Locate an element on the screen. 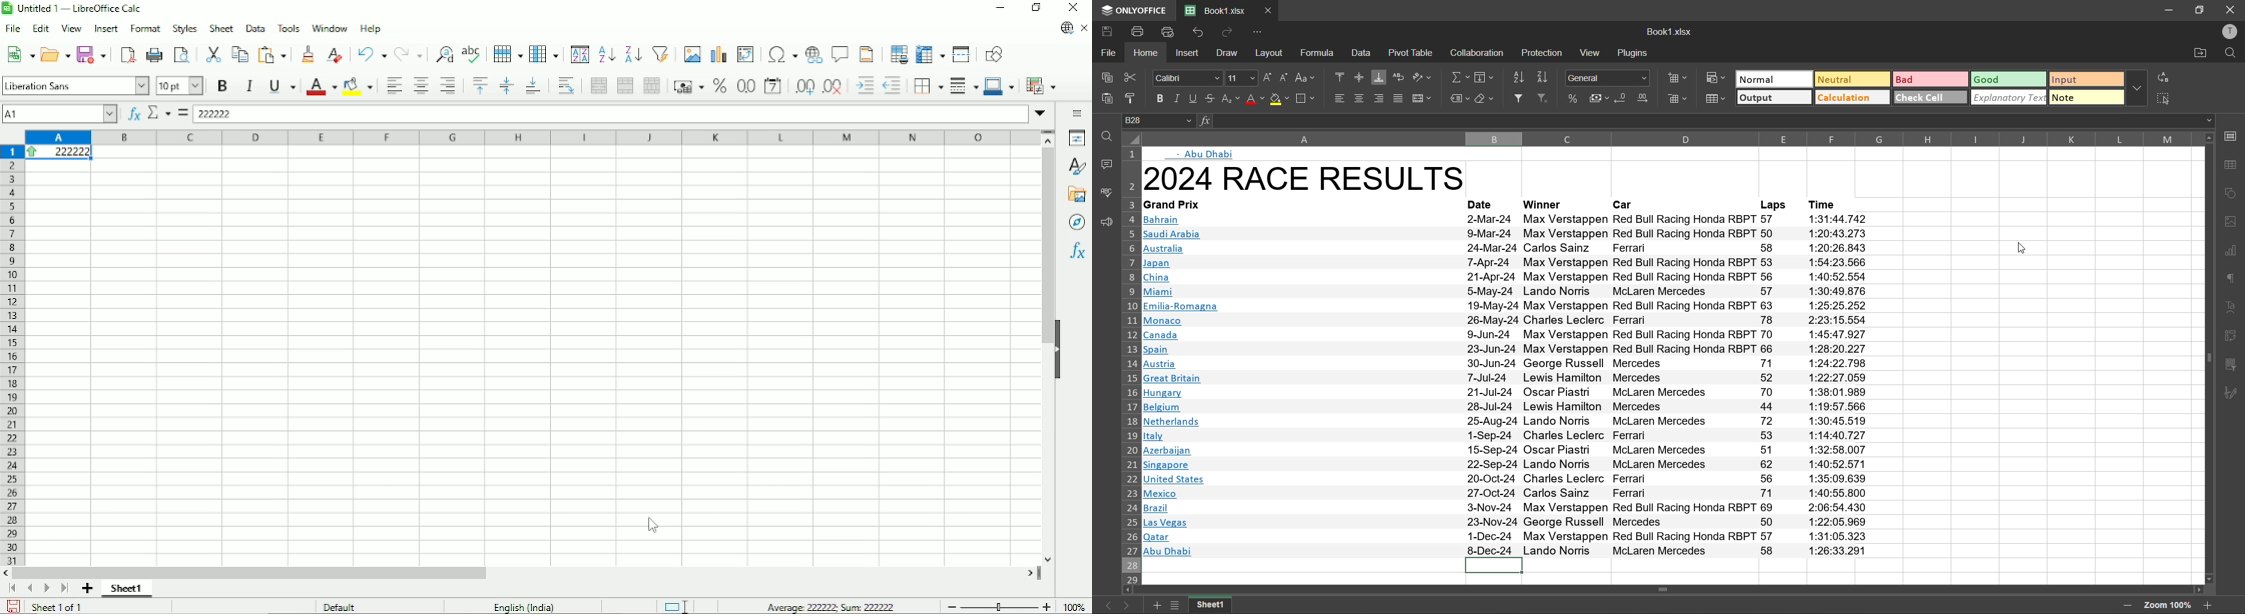 The width and height of the screenshot is (2268, 616). table is located at coordinates (2234, 169).